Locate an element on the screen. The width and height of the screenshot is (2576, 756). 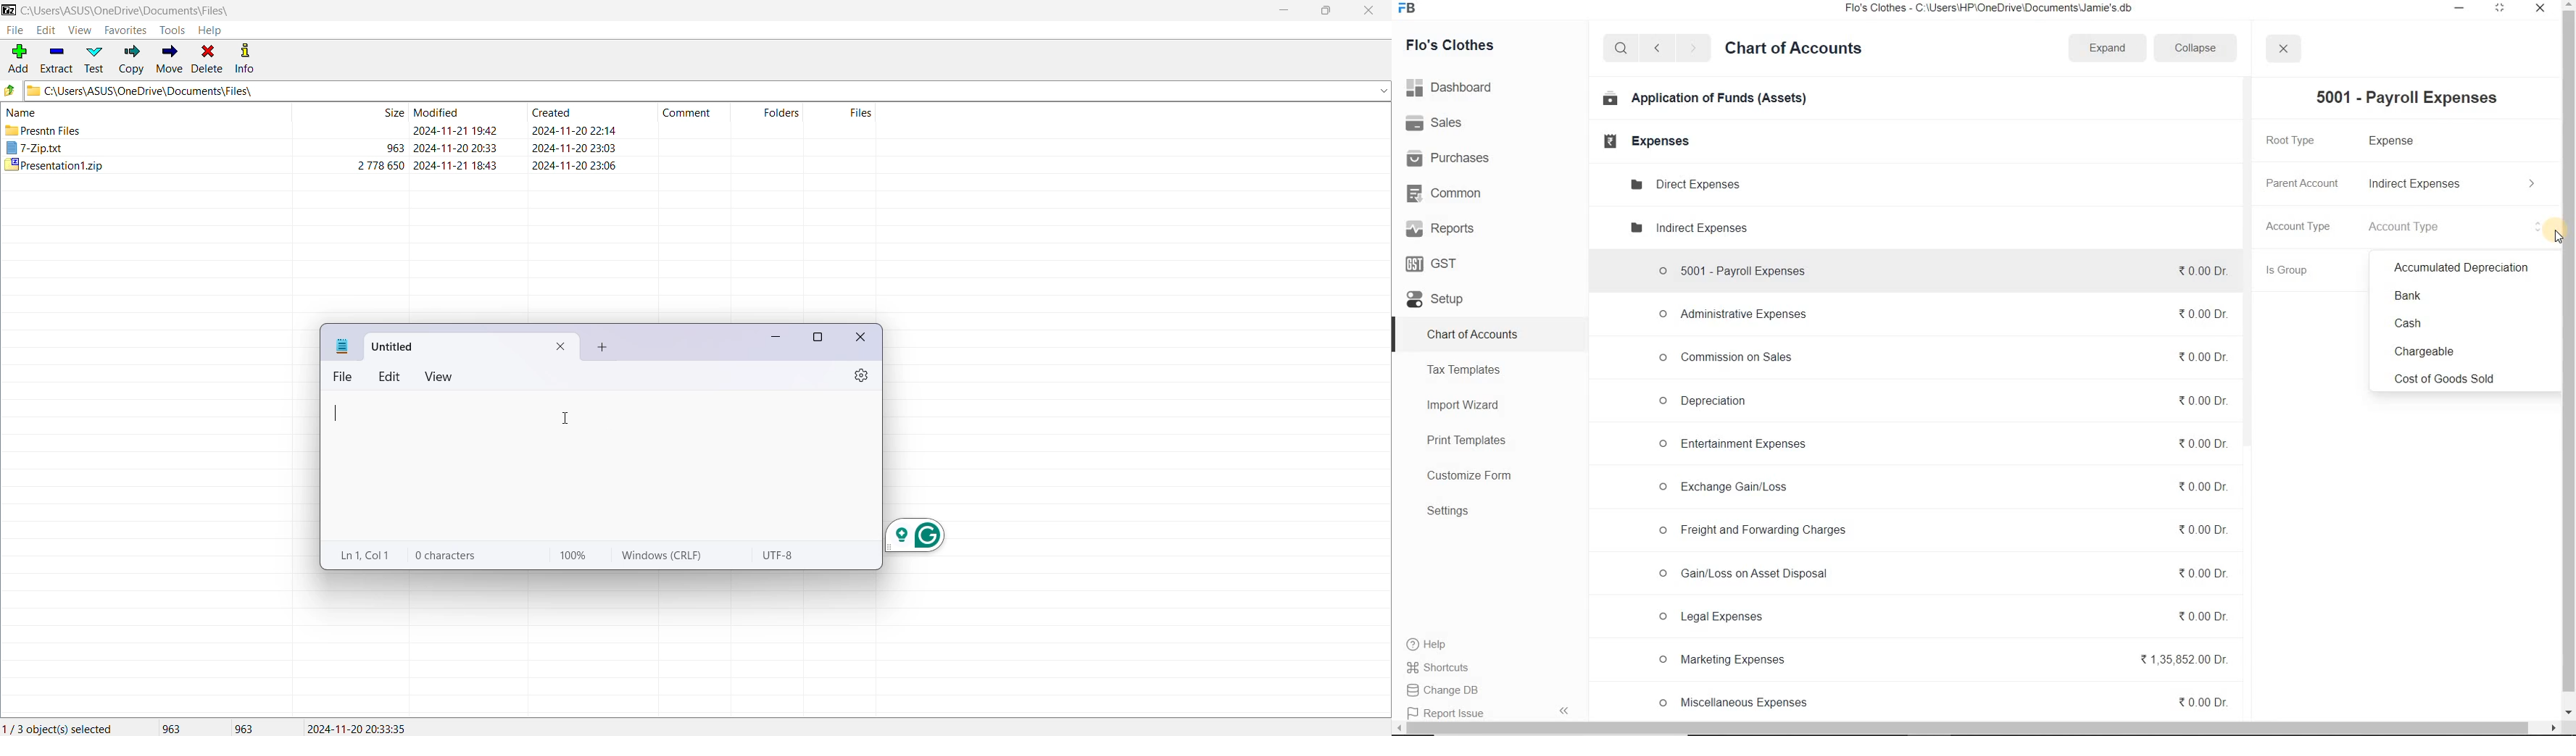
title is located at coordinates (398, 346).